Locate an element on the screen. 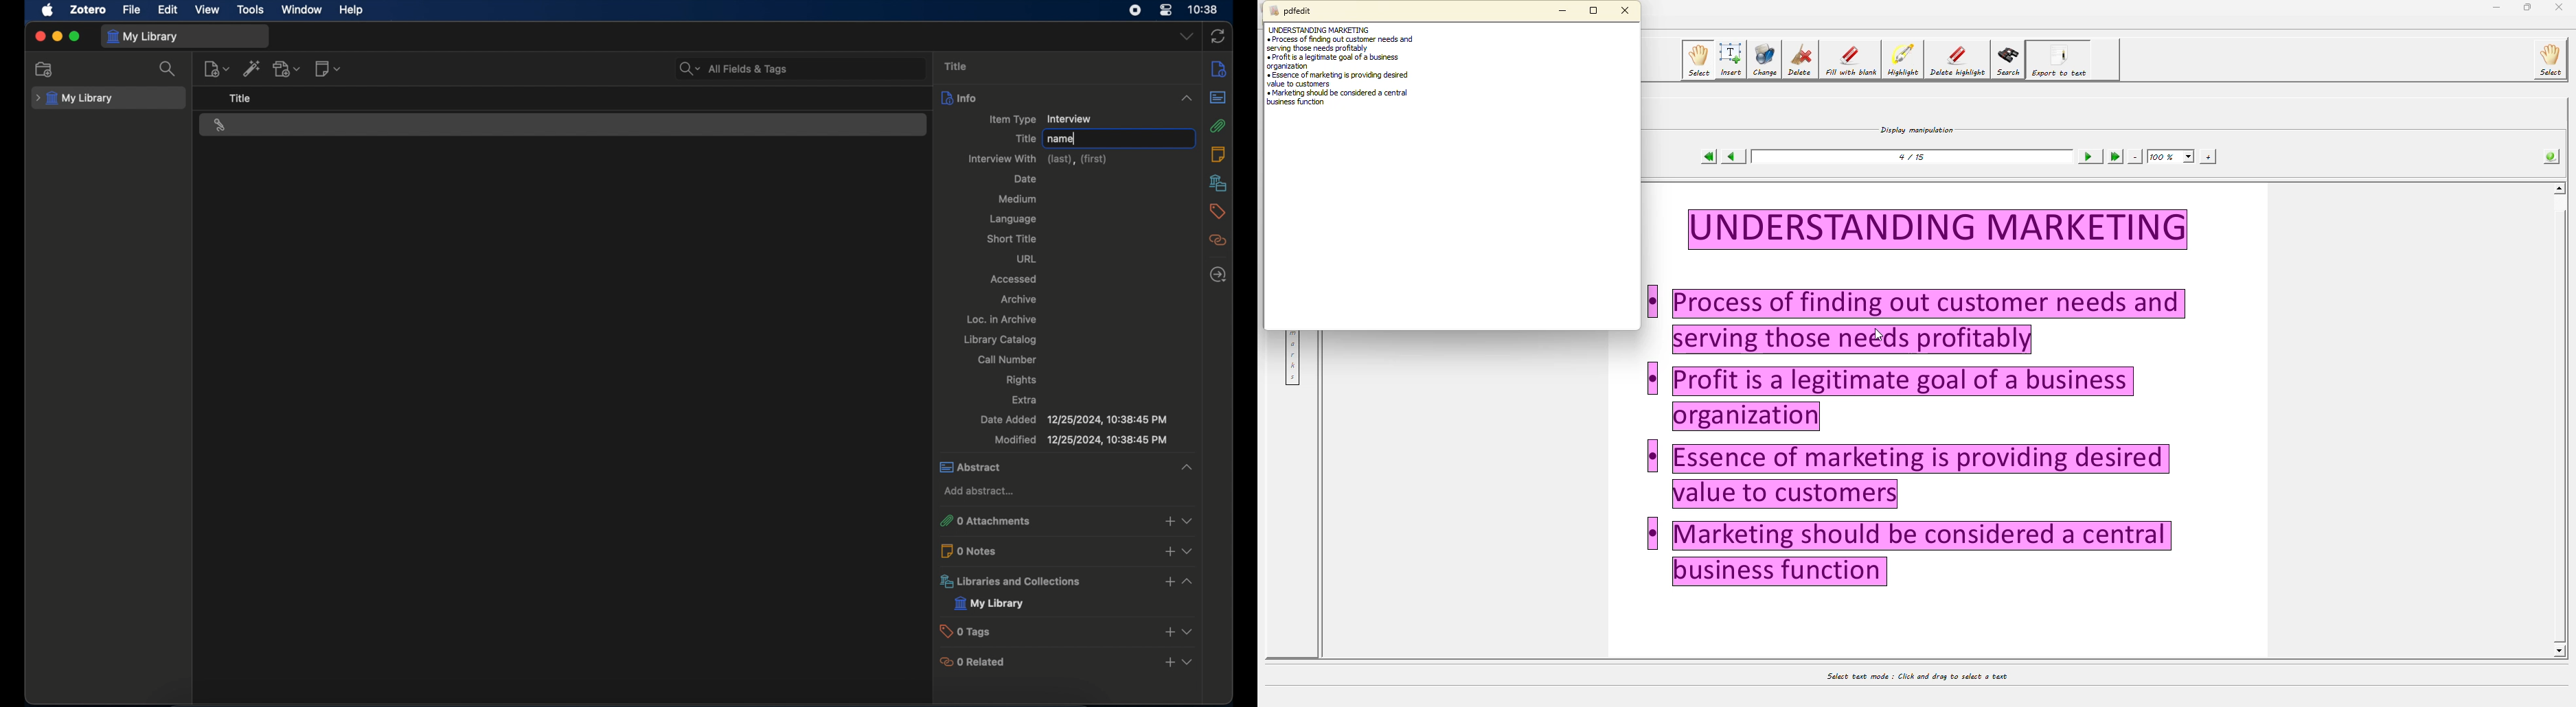 The image size is (2576, 728). apple is located at coordinates (48, 10).